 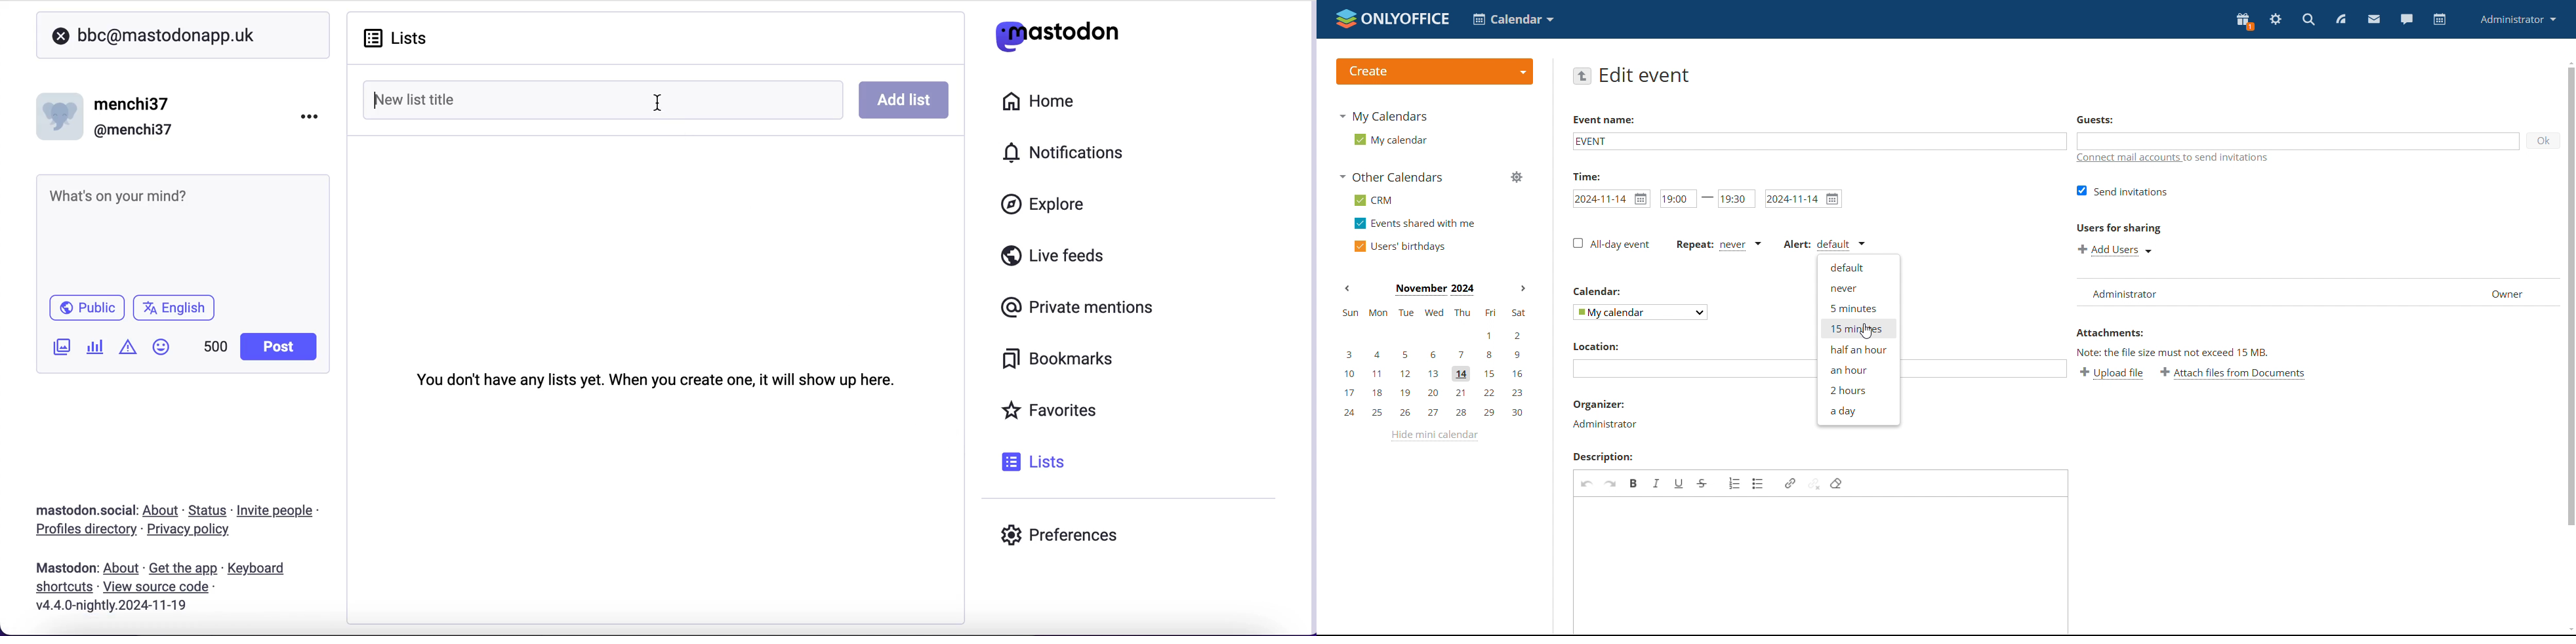 I want to click on about, so click(x=163, y=510).